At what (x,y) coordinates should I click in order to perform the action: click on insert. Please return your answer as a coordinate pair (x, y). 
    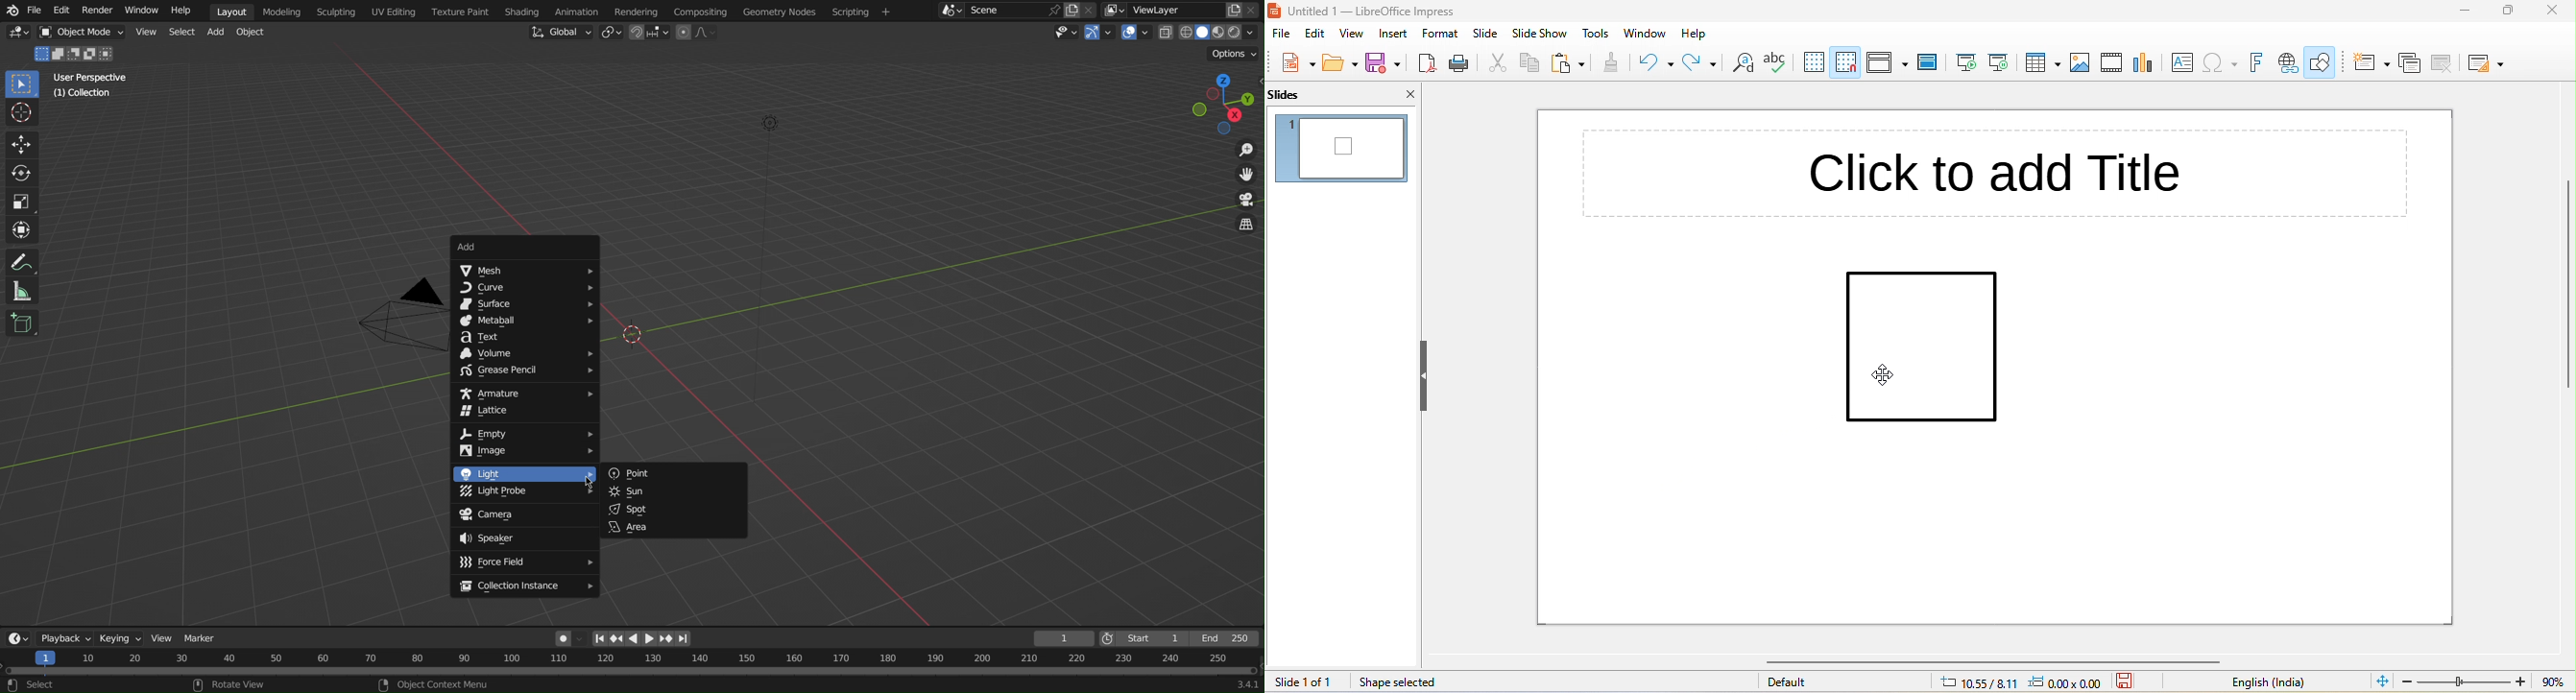
    Looking at the image, I should click on (1392, 34).